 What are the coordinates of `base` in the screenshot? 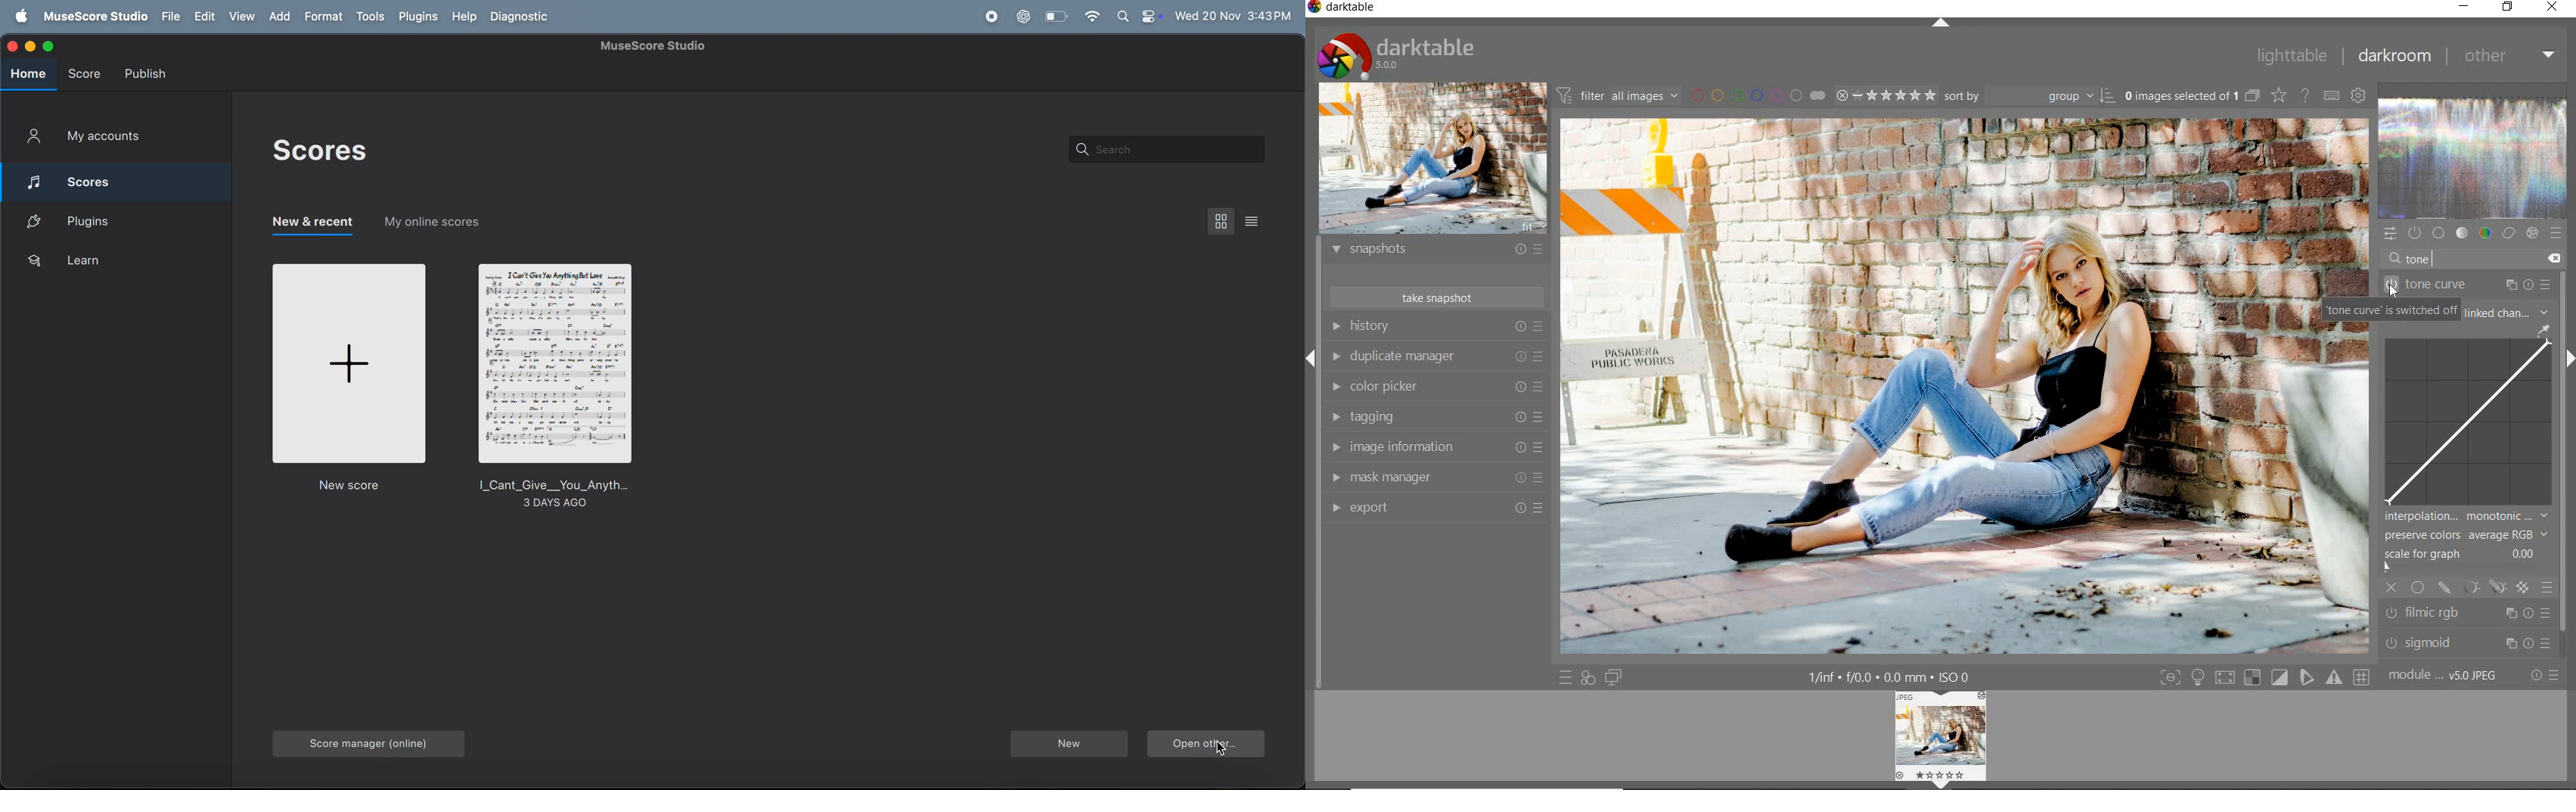 It's located at (2440, 233).